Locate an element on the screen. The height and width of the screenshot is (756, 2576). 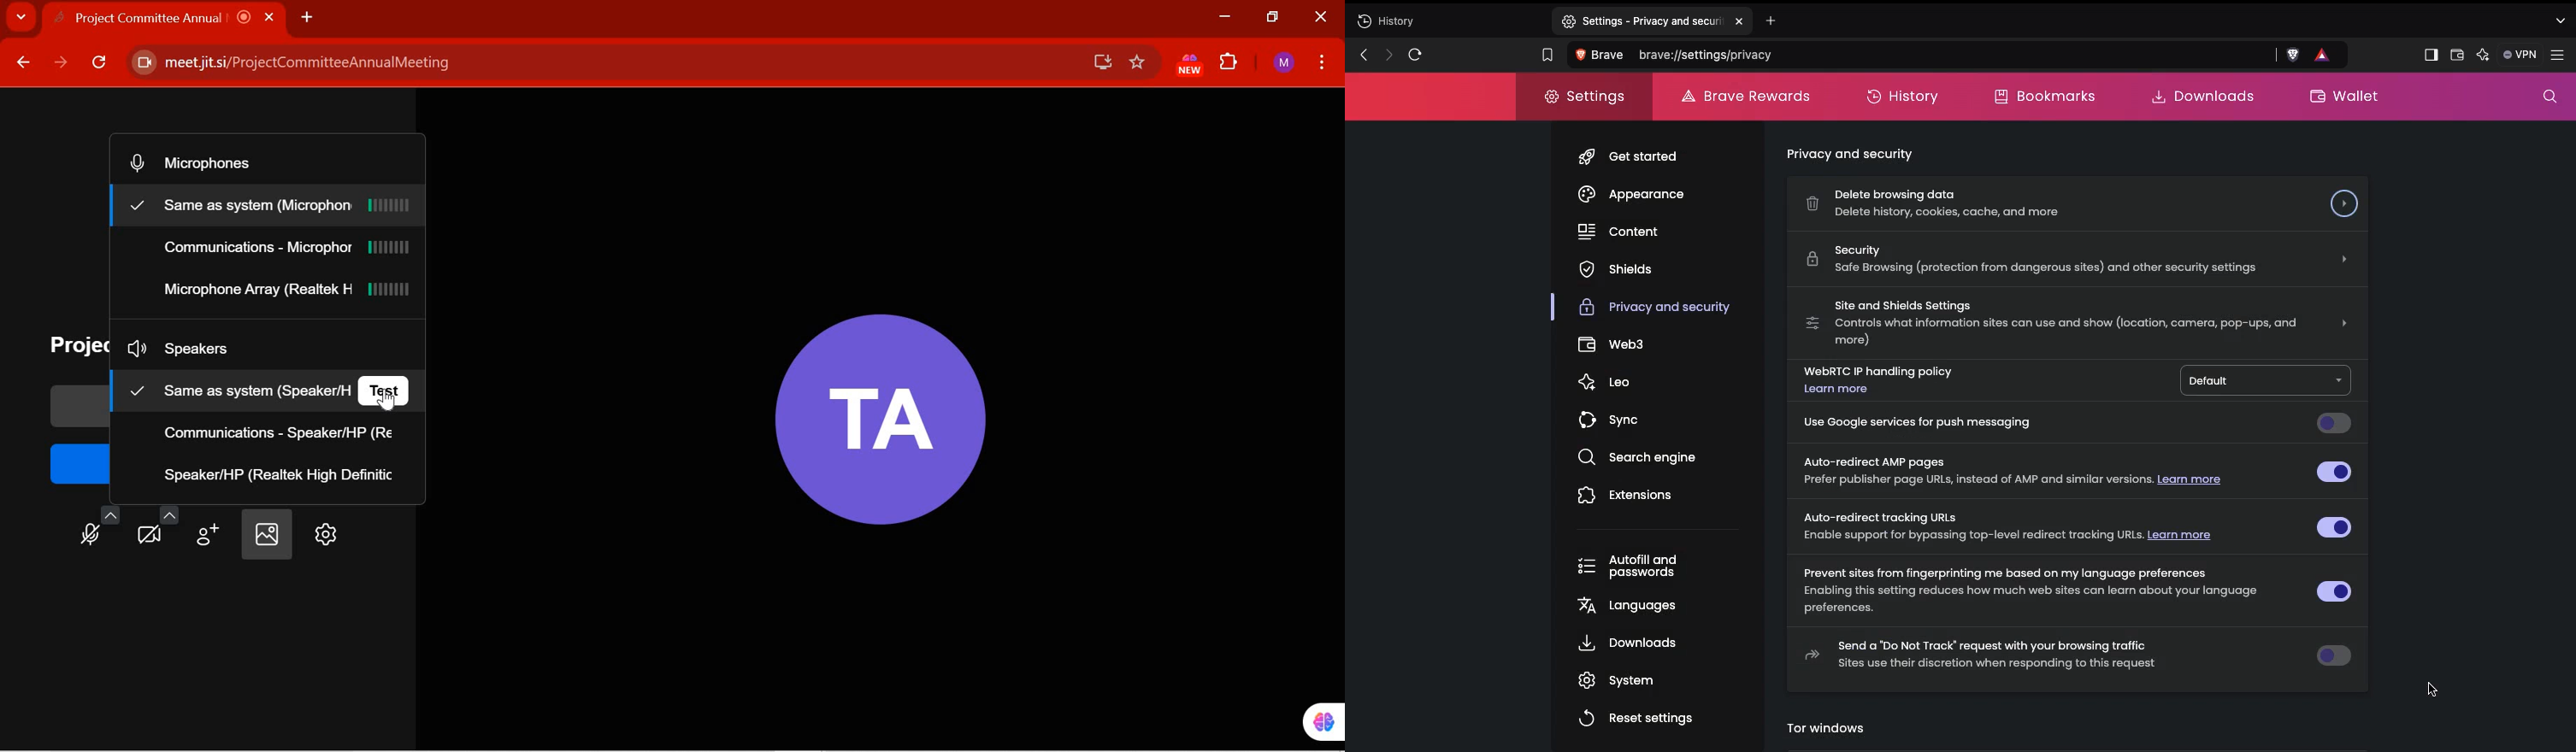
MINIMIZE is located at coordinates (1224, 17).